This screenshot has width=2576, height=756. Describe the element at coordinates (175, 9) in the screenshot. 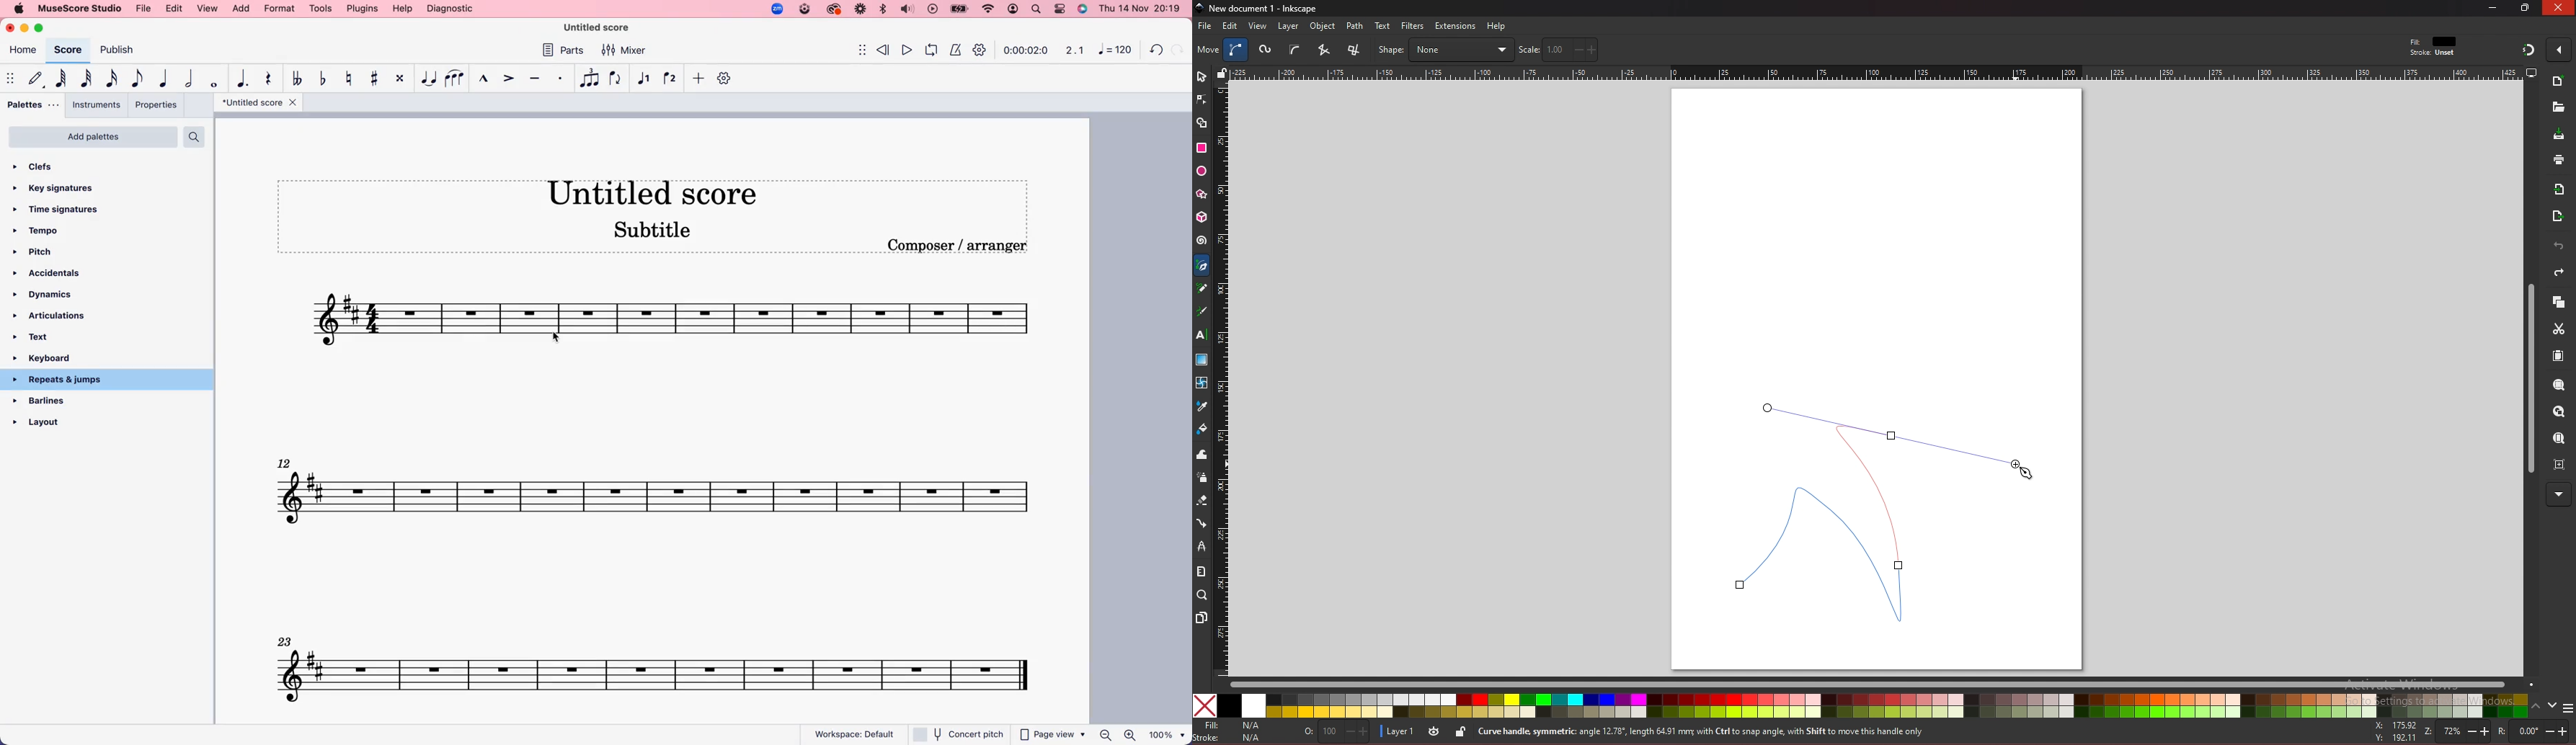

I see `edit` at that location.